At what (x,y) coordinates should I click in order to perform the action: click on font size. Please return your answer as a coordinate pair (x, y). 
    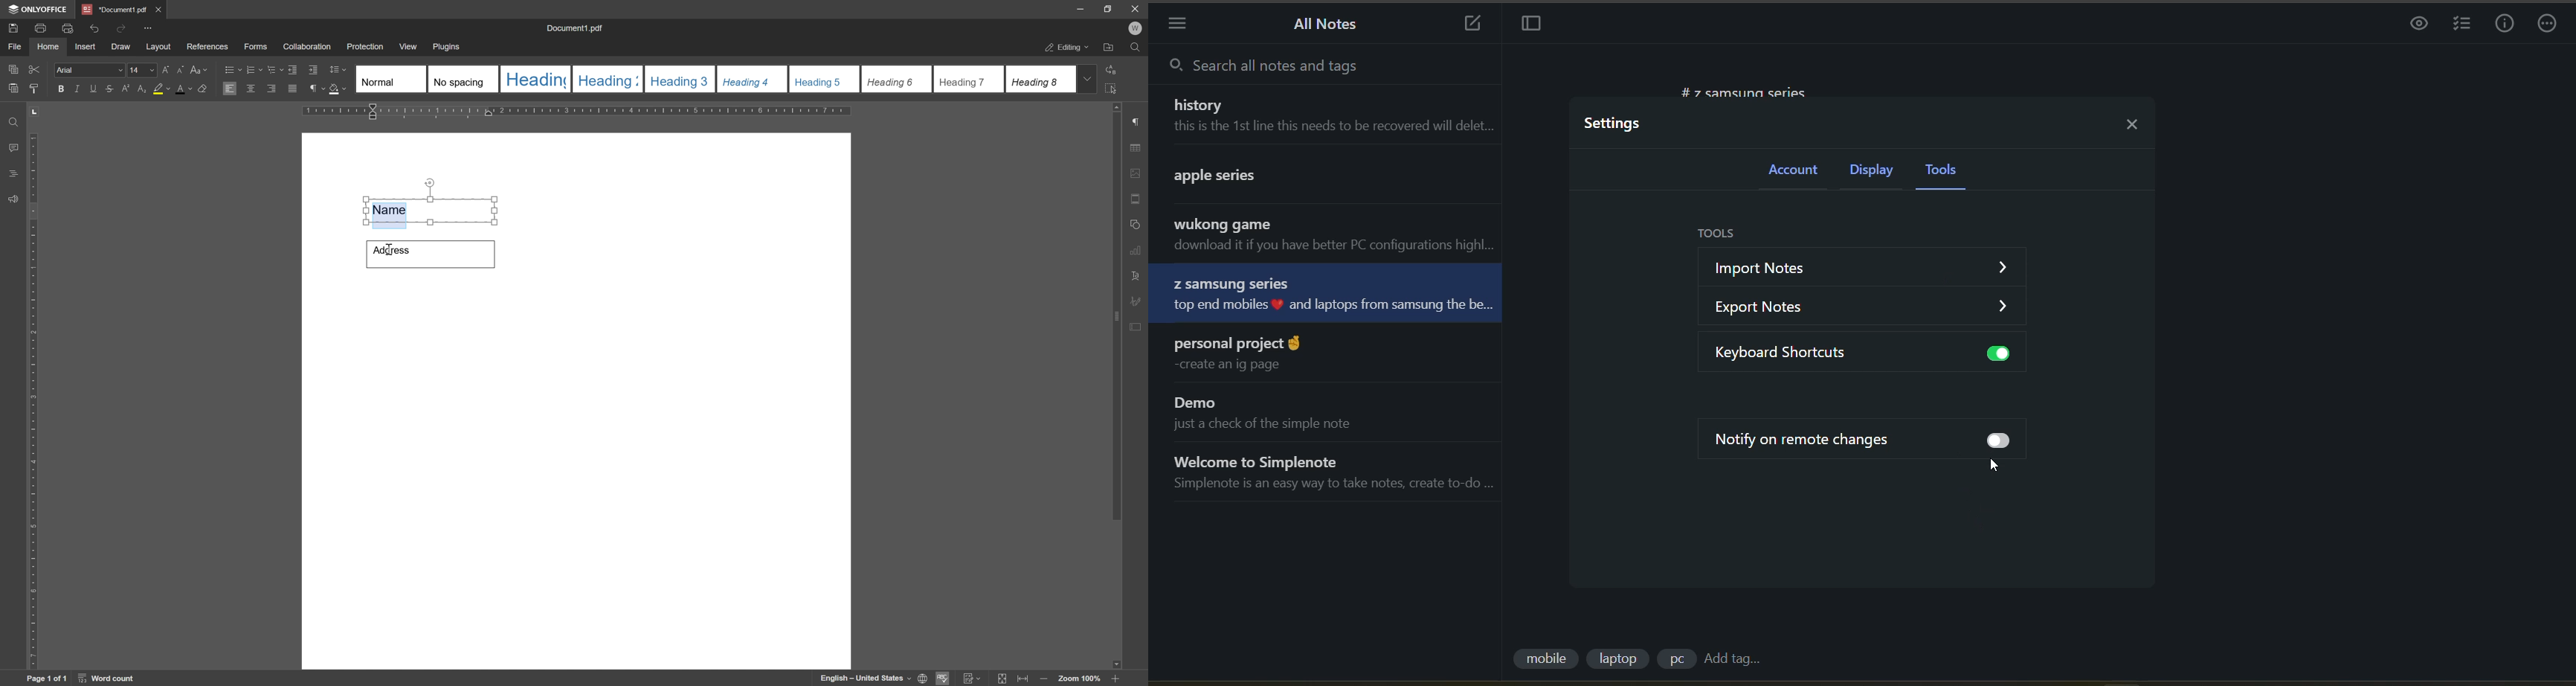
    Looking at the image, I should click on (186, 89).